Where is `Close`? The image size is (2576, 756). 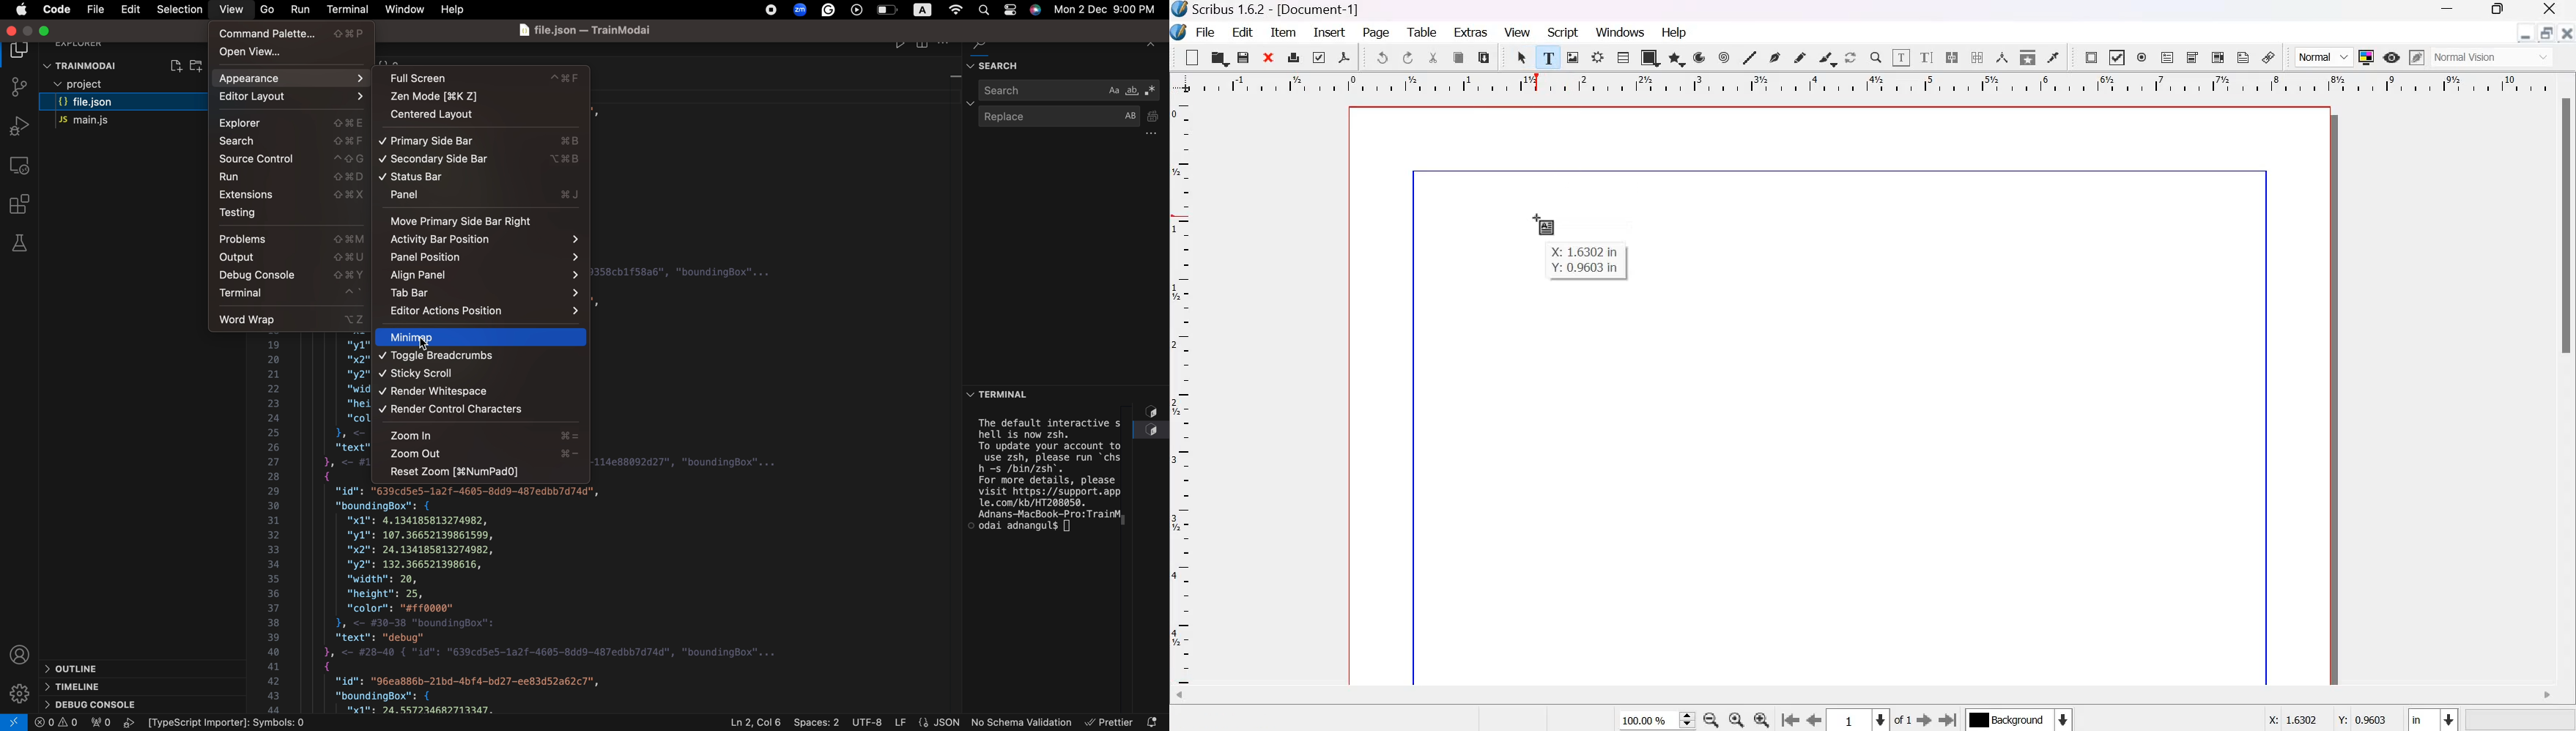 Close is located at coordinates (2550, 10).